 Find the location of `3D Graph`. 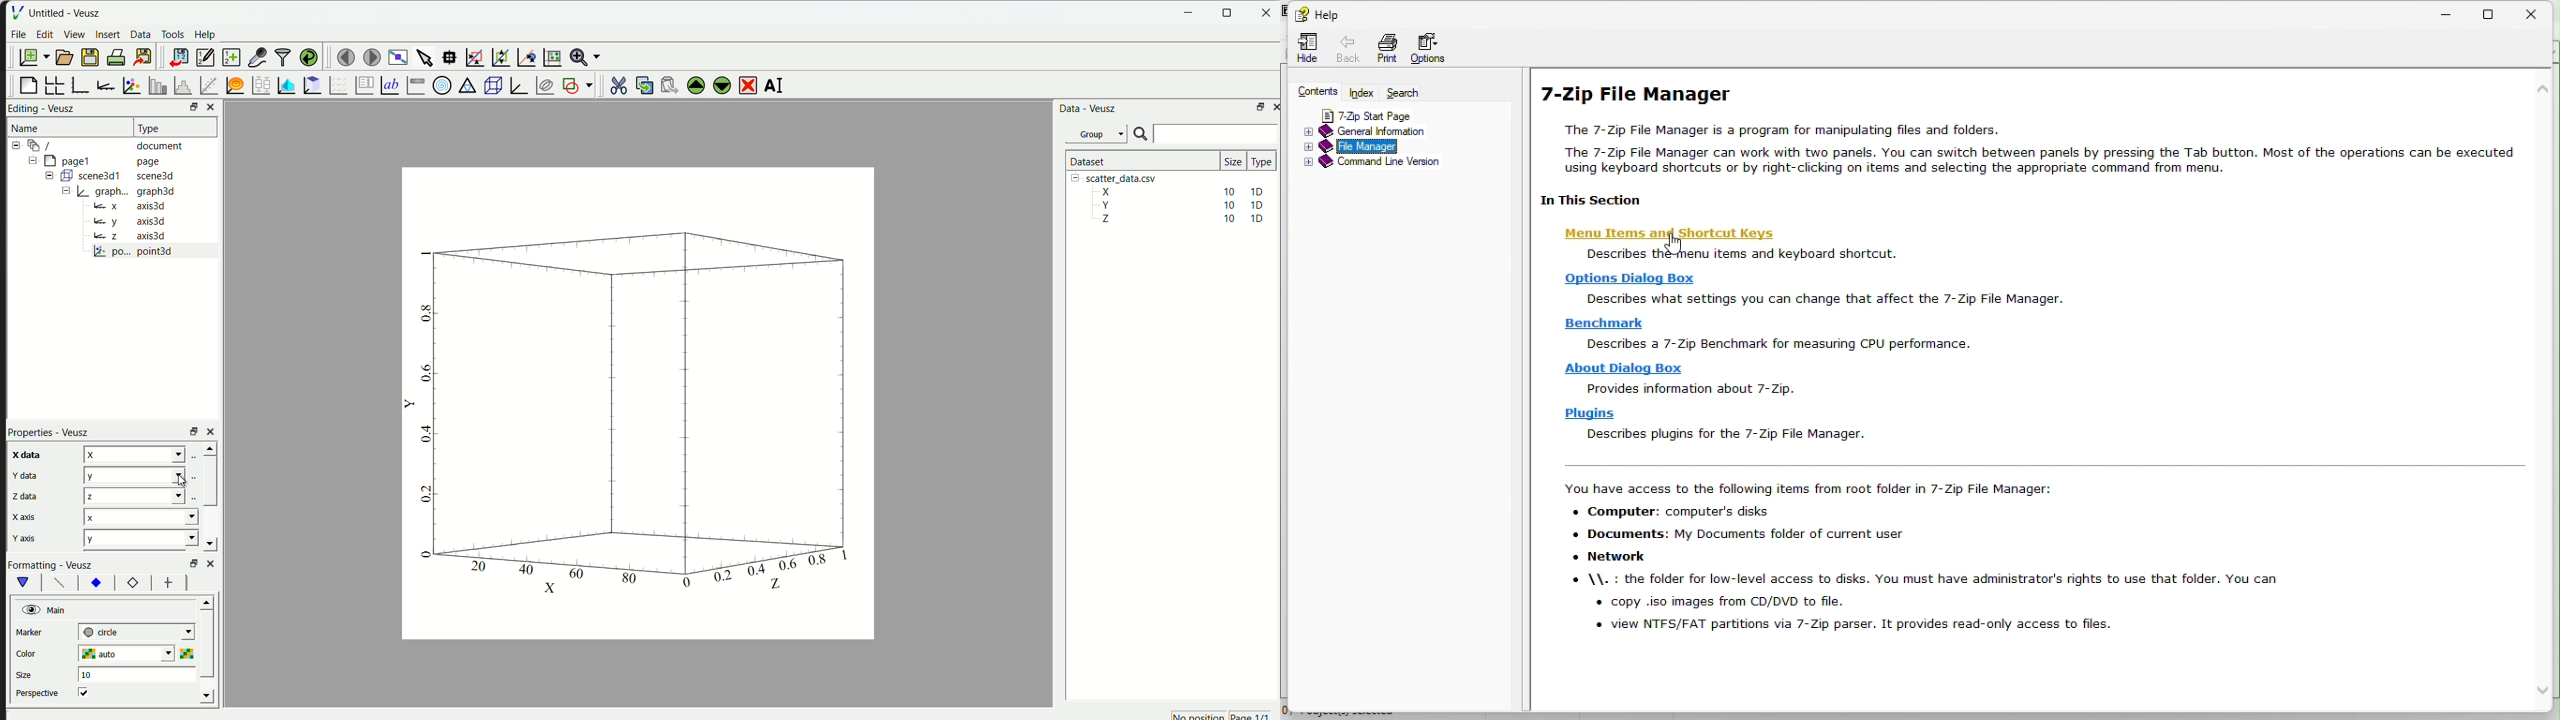

3D Graph is located at coordinates (516, 85).